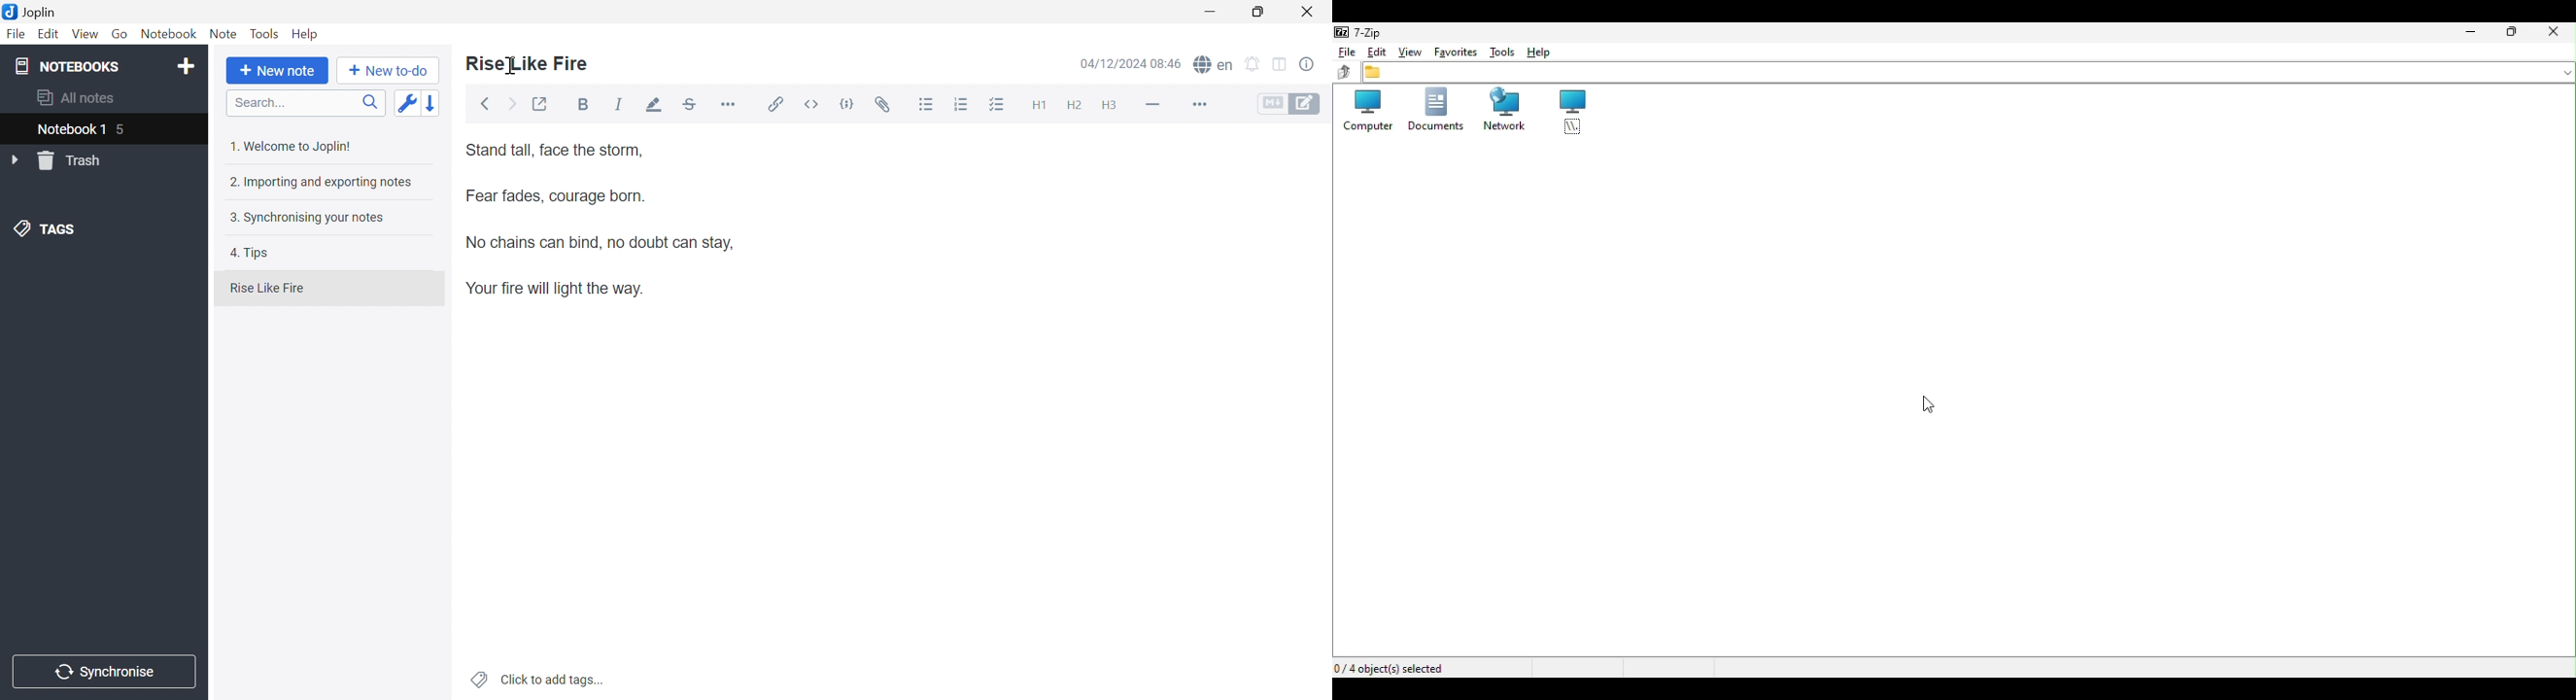 This screenshot has width=2576, height=700. Describe the element at coordinates (1253, 63) in the screenshot. I see `Set alarm` at that location.